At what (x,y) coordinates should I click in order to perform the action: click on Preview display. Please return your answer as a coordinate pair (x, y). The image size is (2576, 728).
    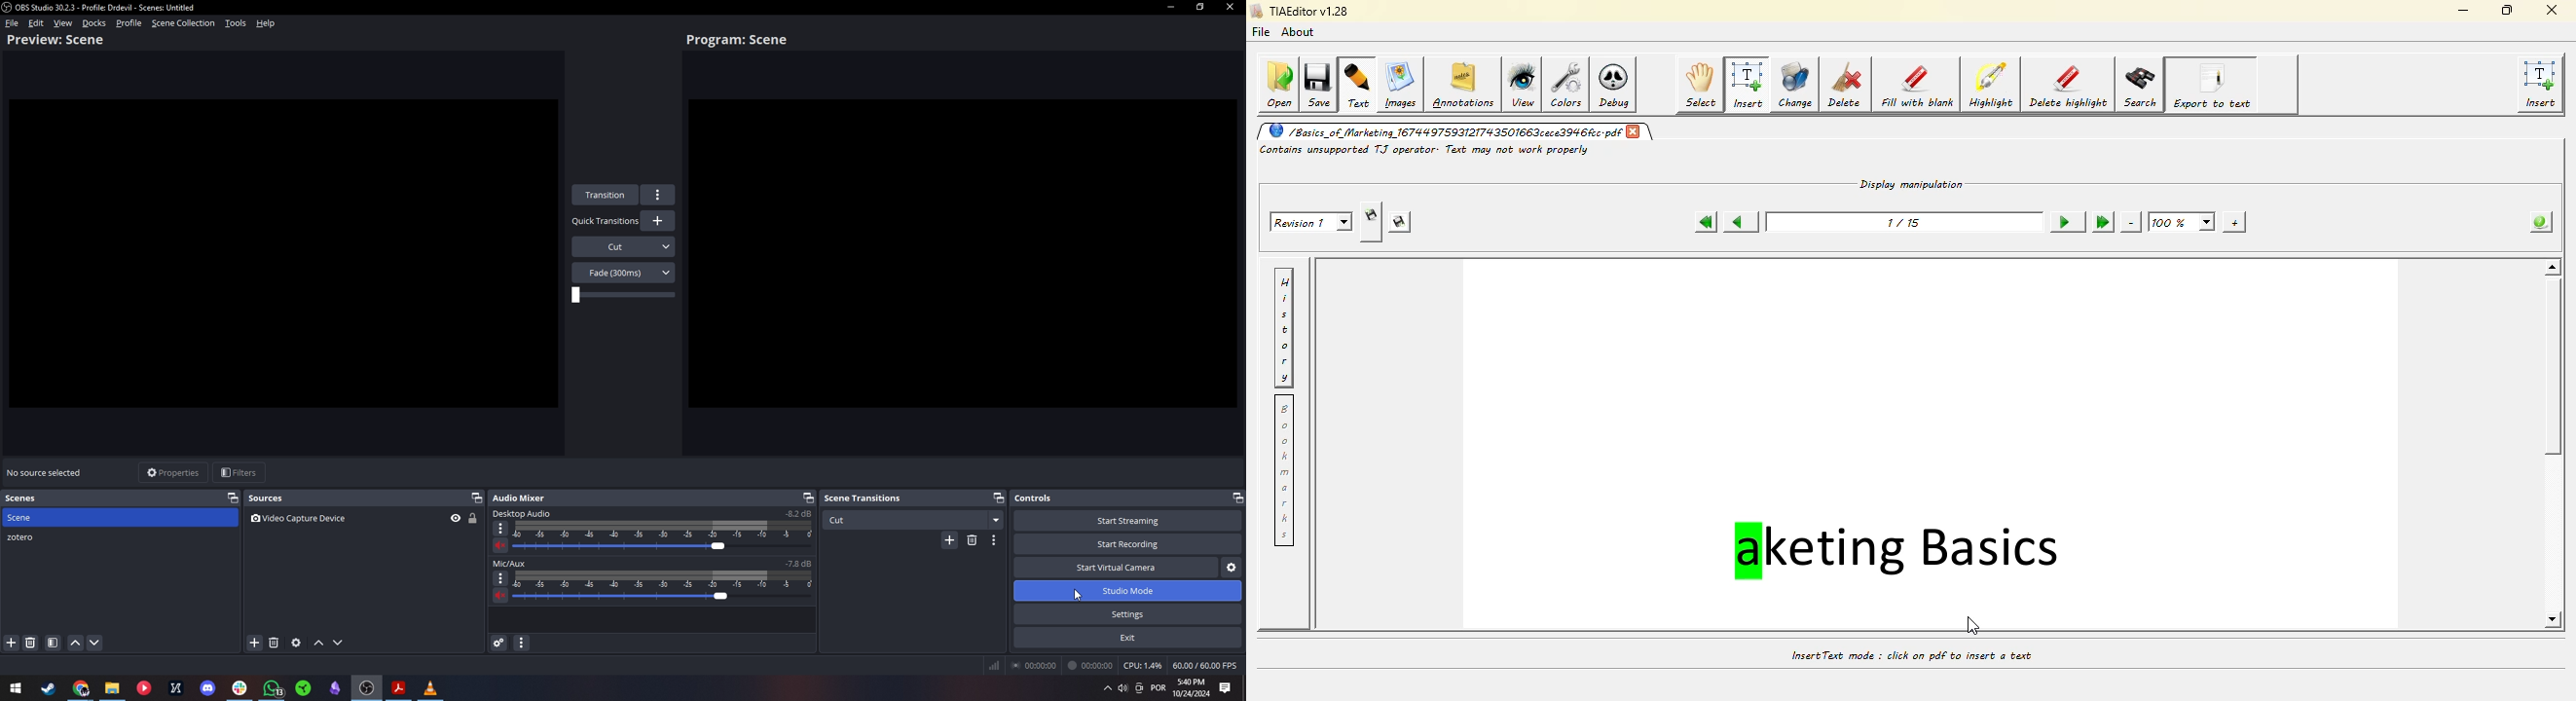
    Looking at the image, I should click on (286, 254).